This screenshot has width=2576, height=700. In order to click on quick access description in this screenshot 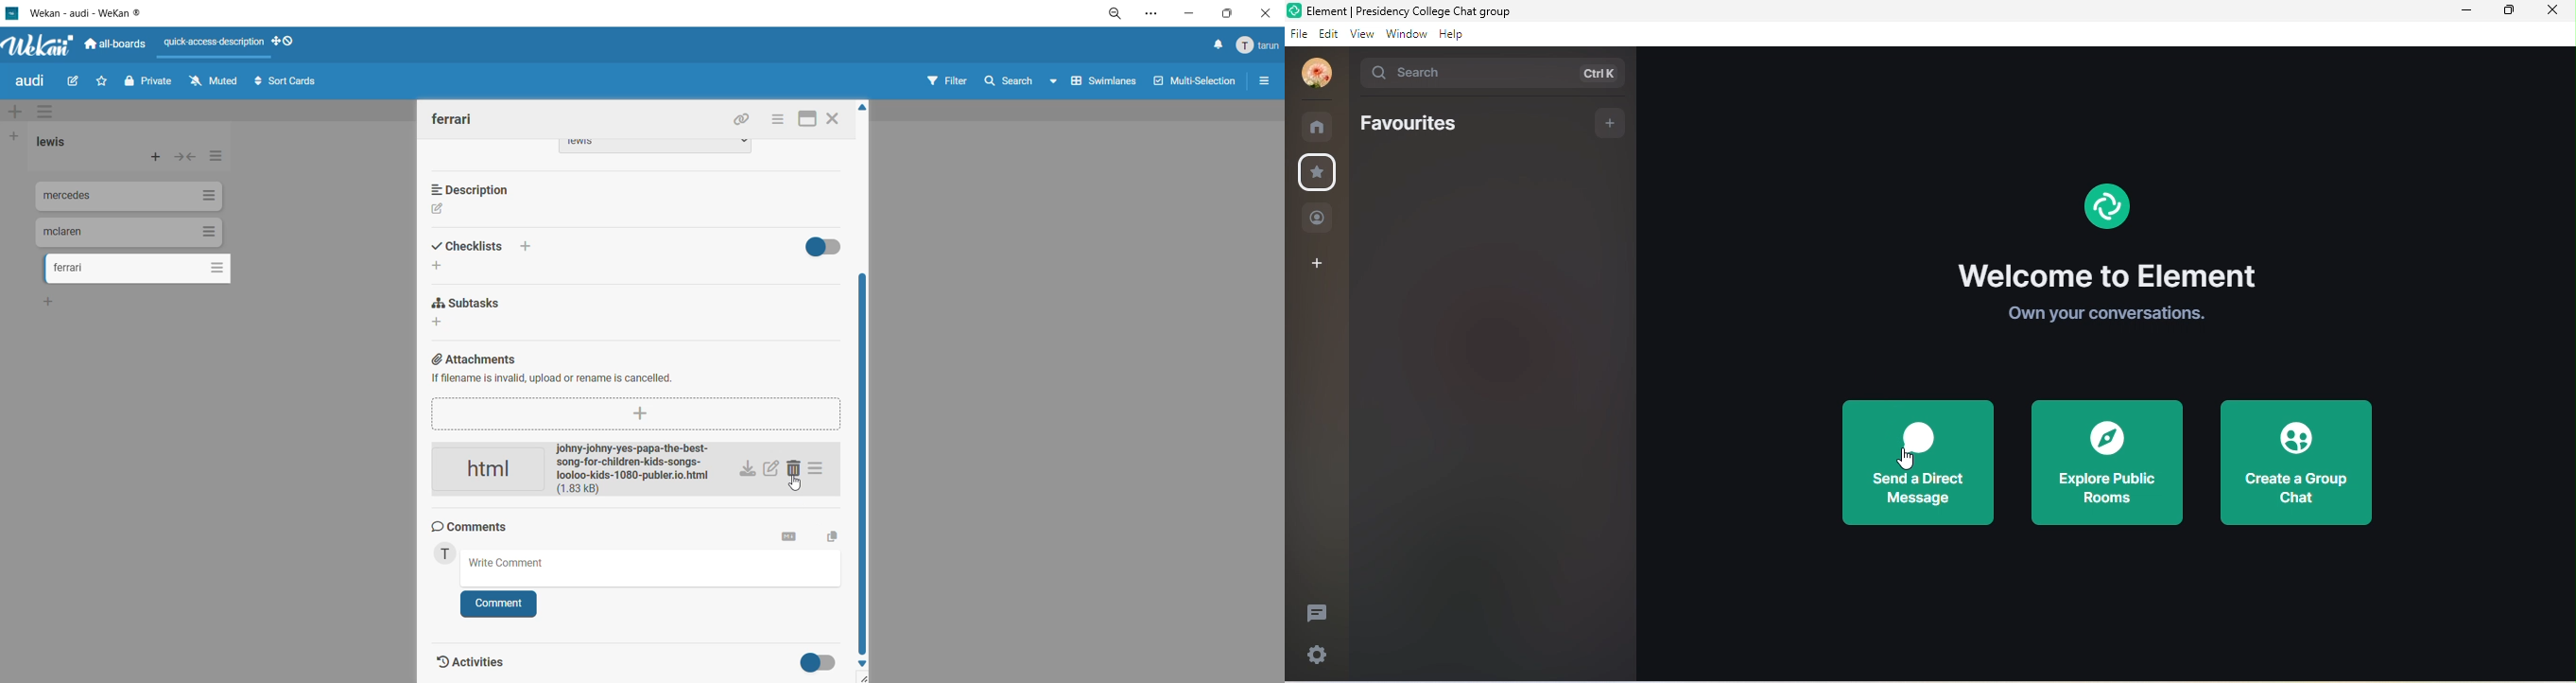, I will do `click(215, 44)`.